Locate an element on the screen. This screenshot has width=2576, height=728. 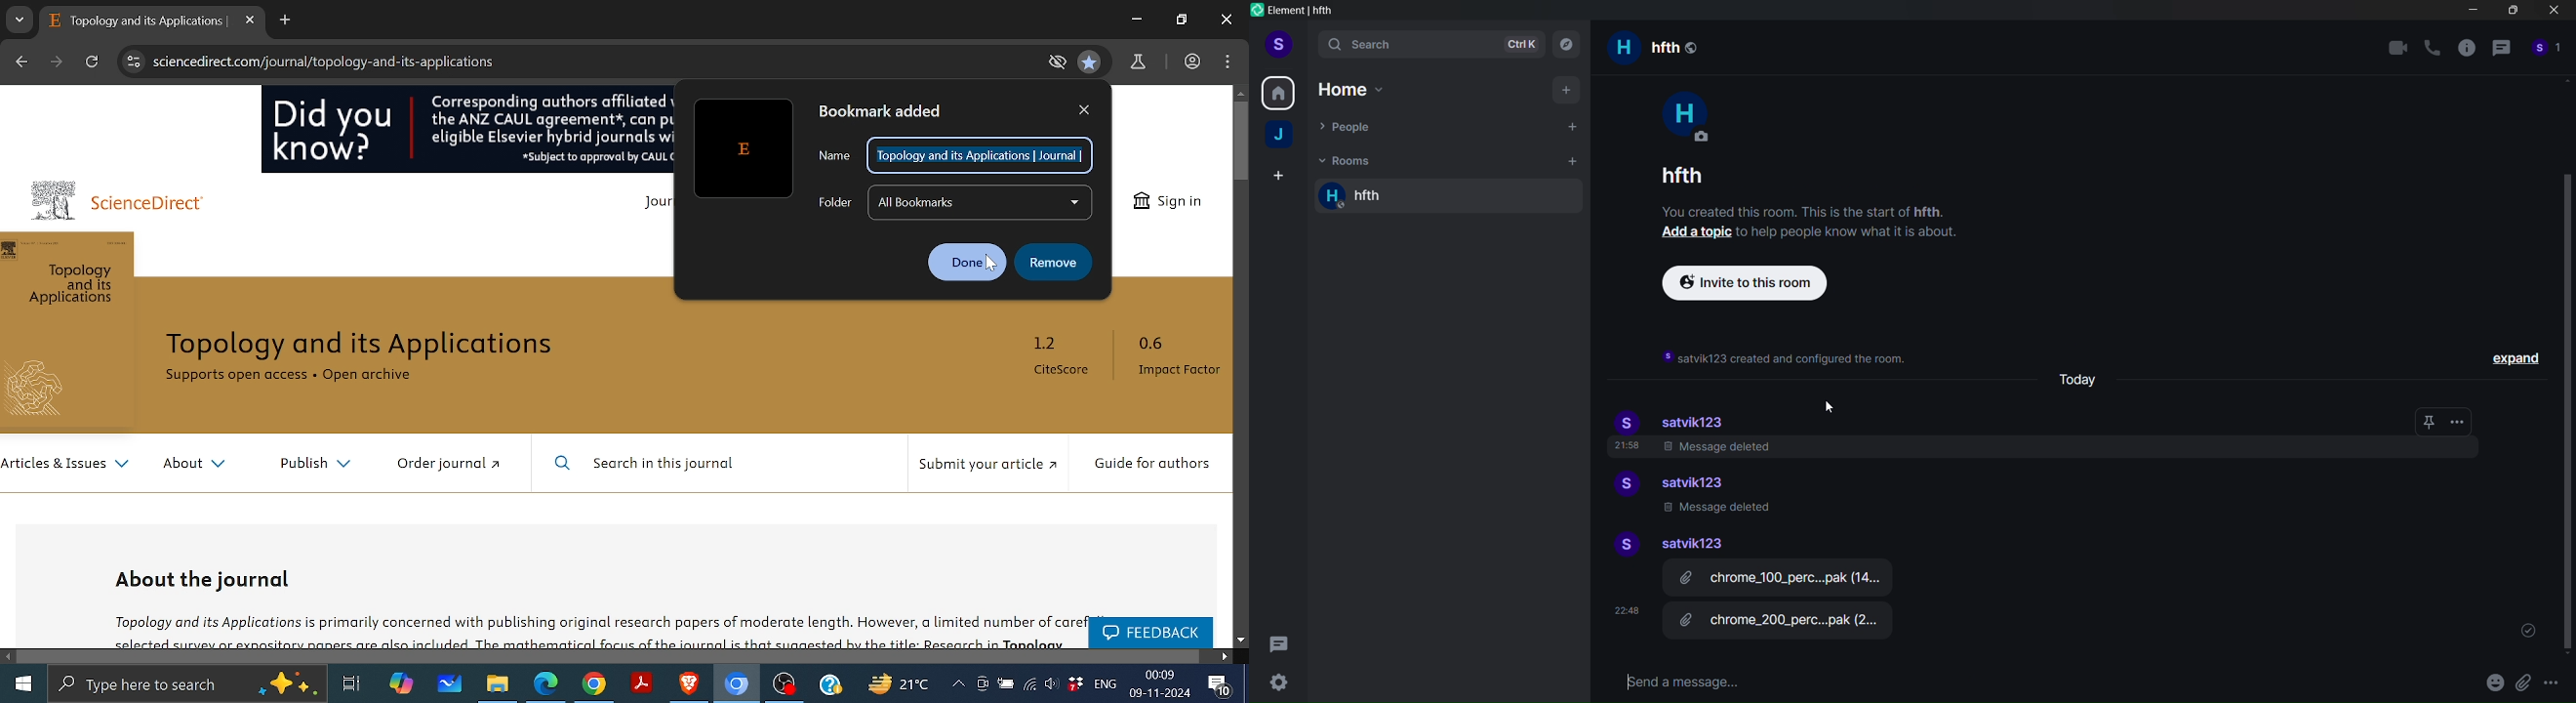
Copilot is located at coordinates (398, 684).